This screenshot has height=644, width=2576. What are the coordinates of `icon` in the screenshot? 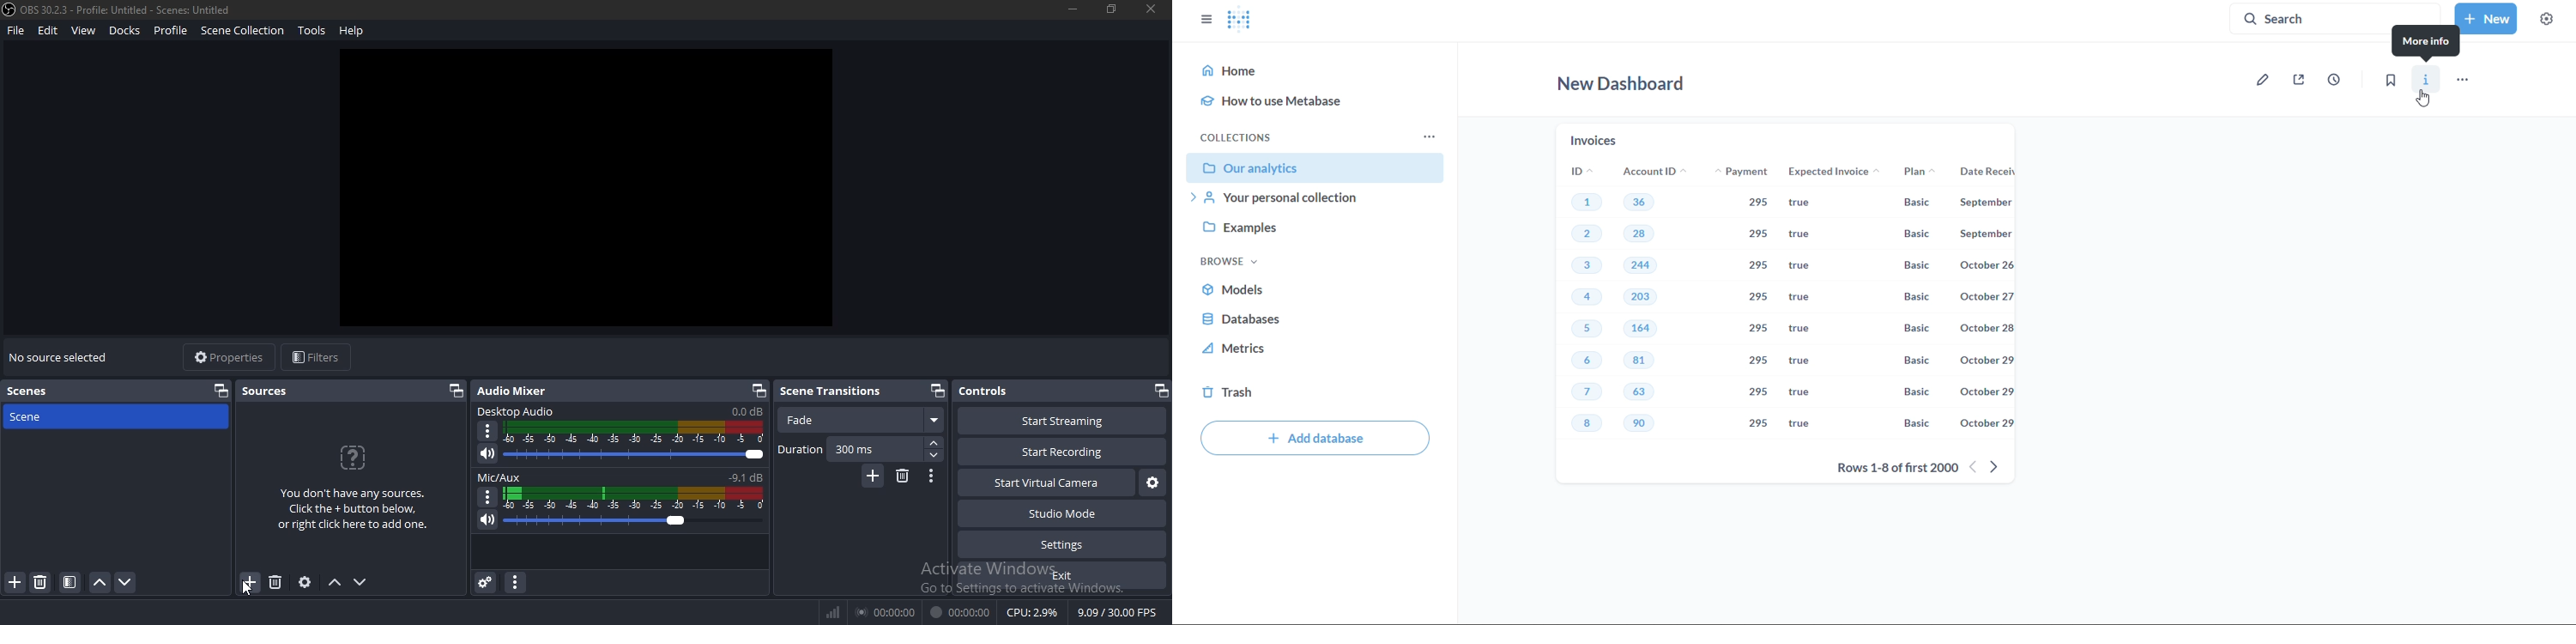 It's located at (934, 476).